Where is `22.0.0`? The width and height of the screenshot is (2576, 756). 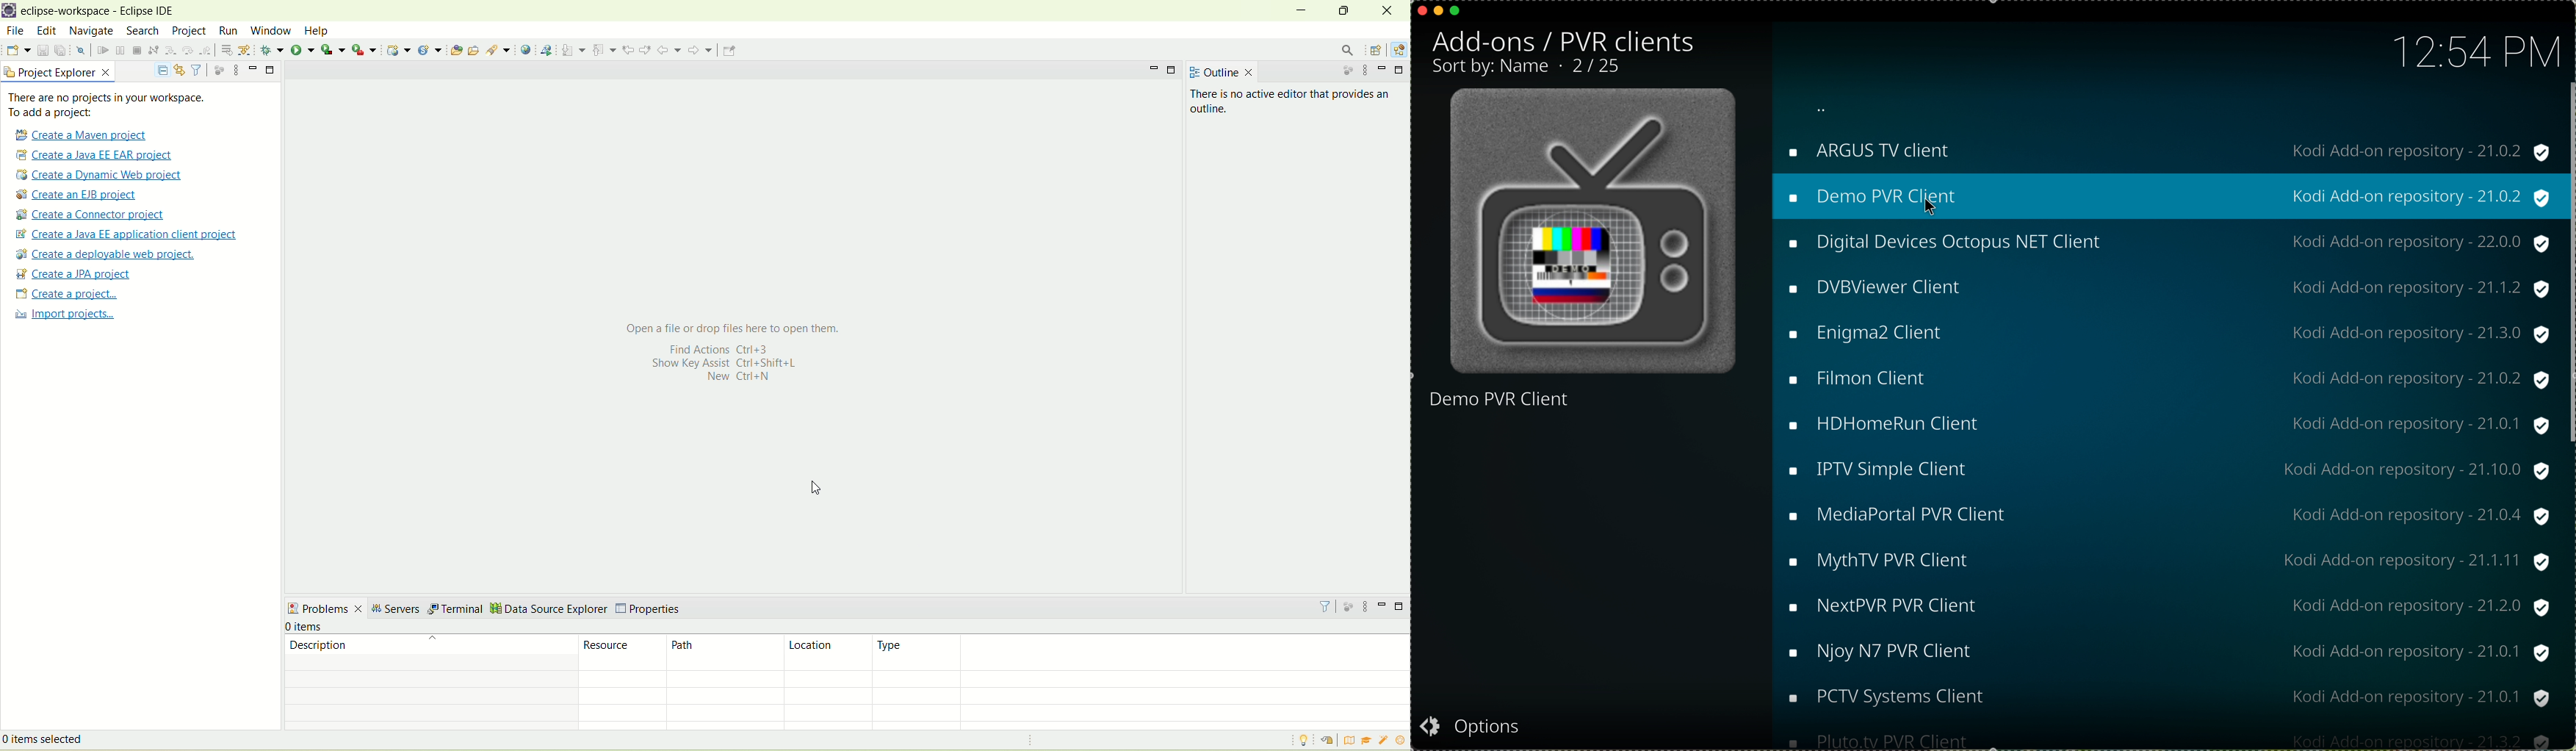
22.0.0 is located at coordinates (2500, 242).